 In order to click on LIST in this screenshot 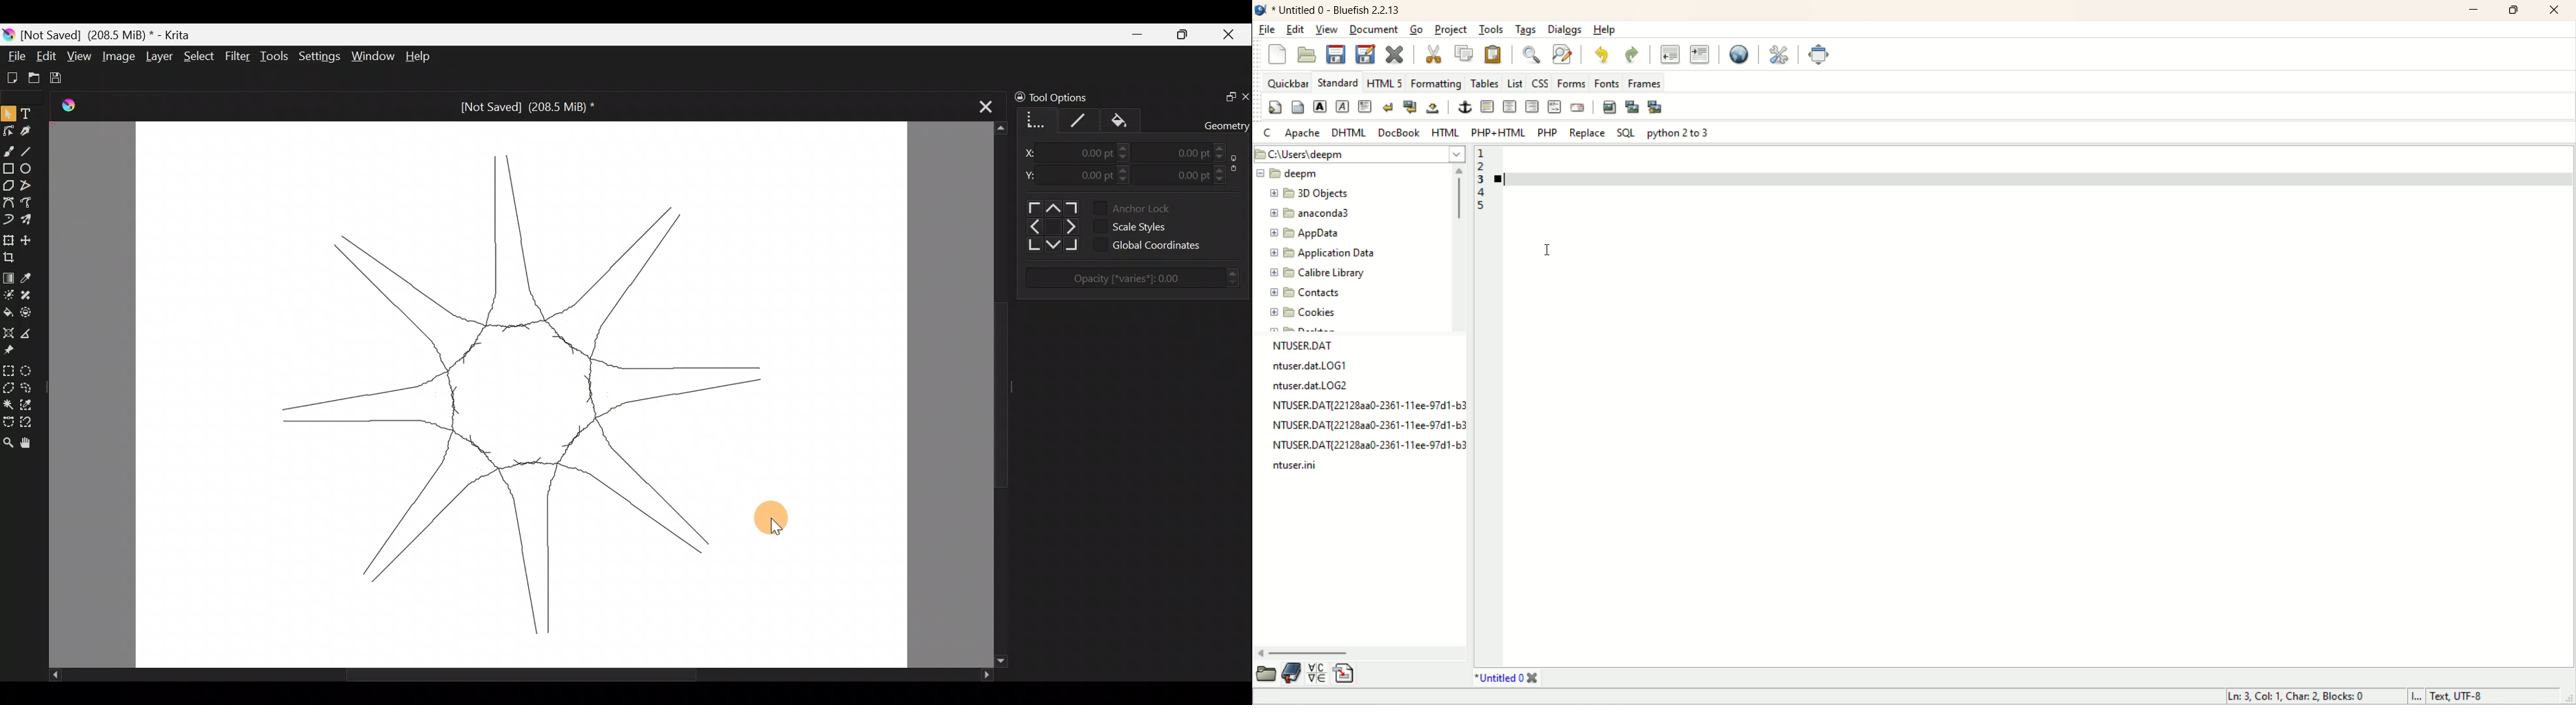, I will do `click(1516, 83)`.